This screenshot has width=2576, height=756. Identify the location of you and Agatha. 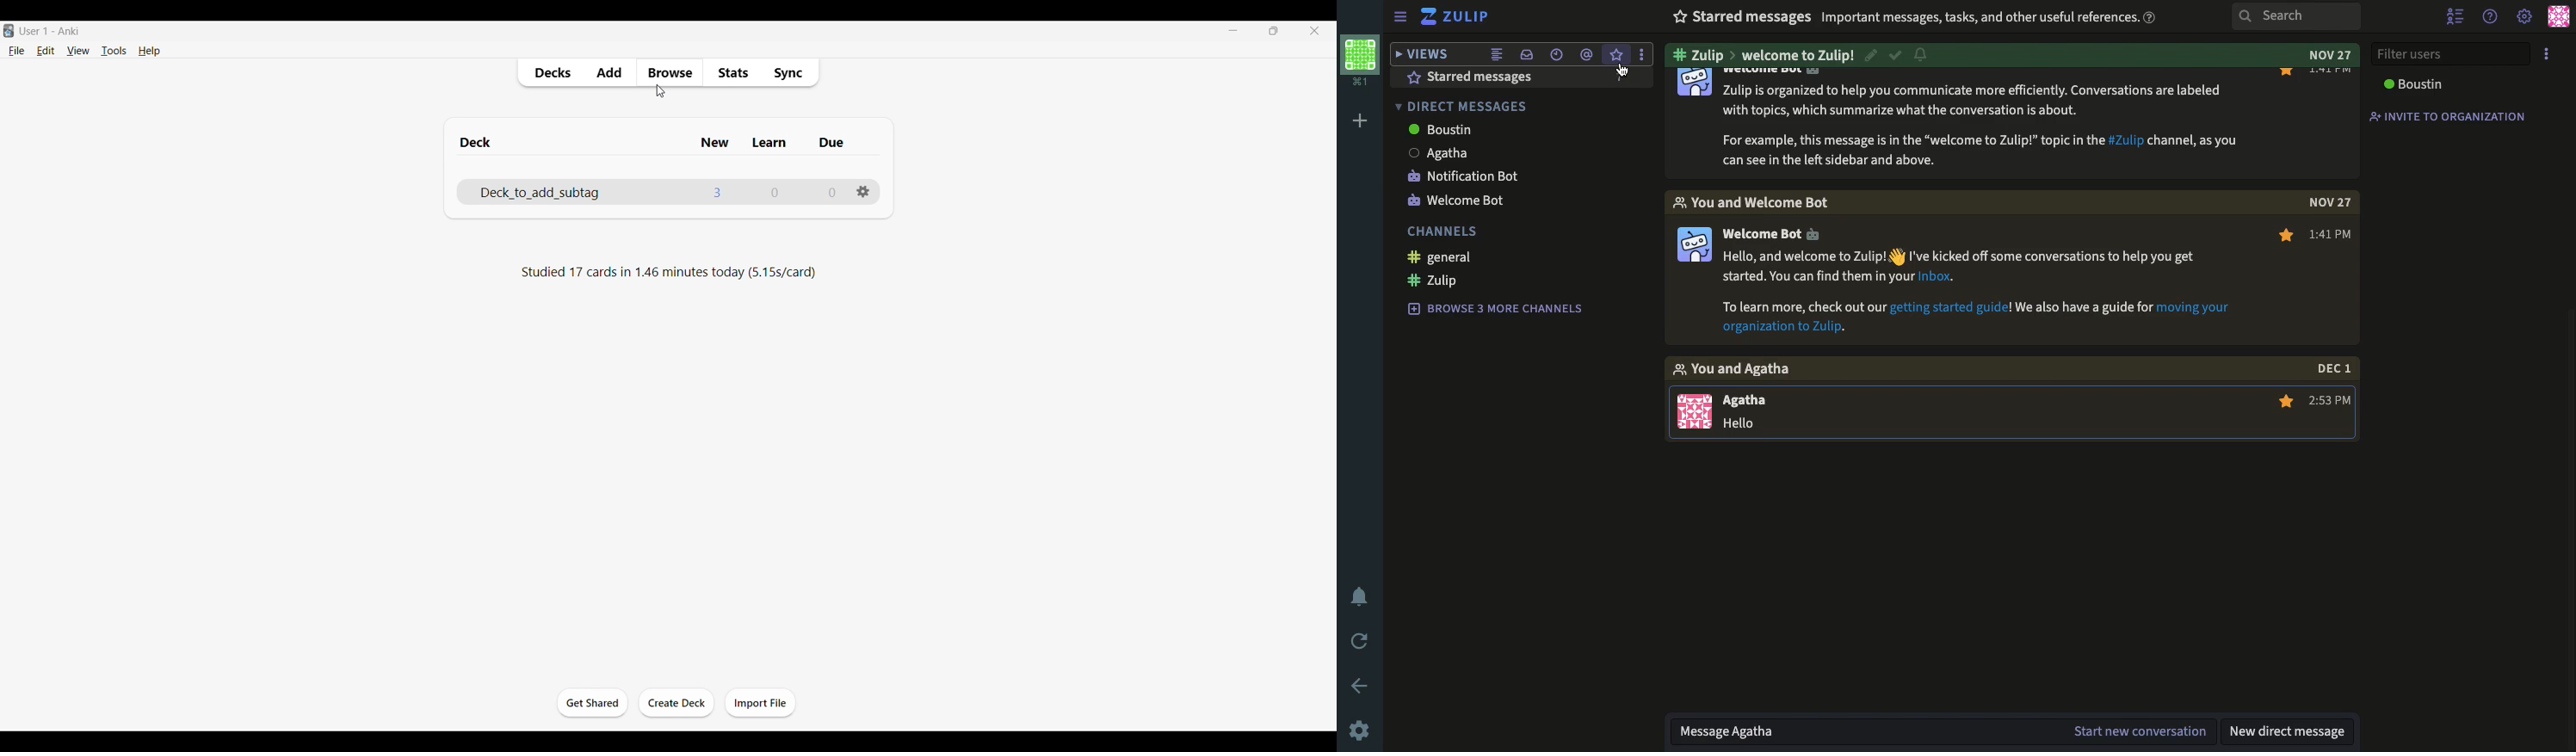
(1745, 370).